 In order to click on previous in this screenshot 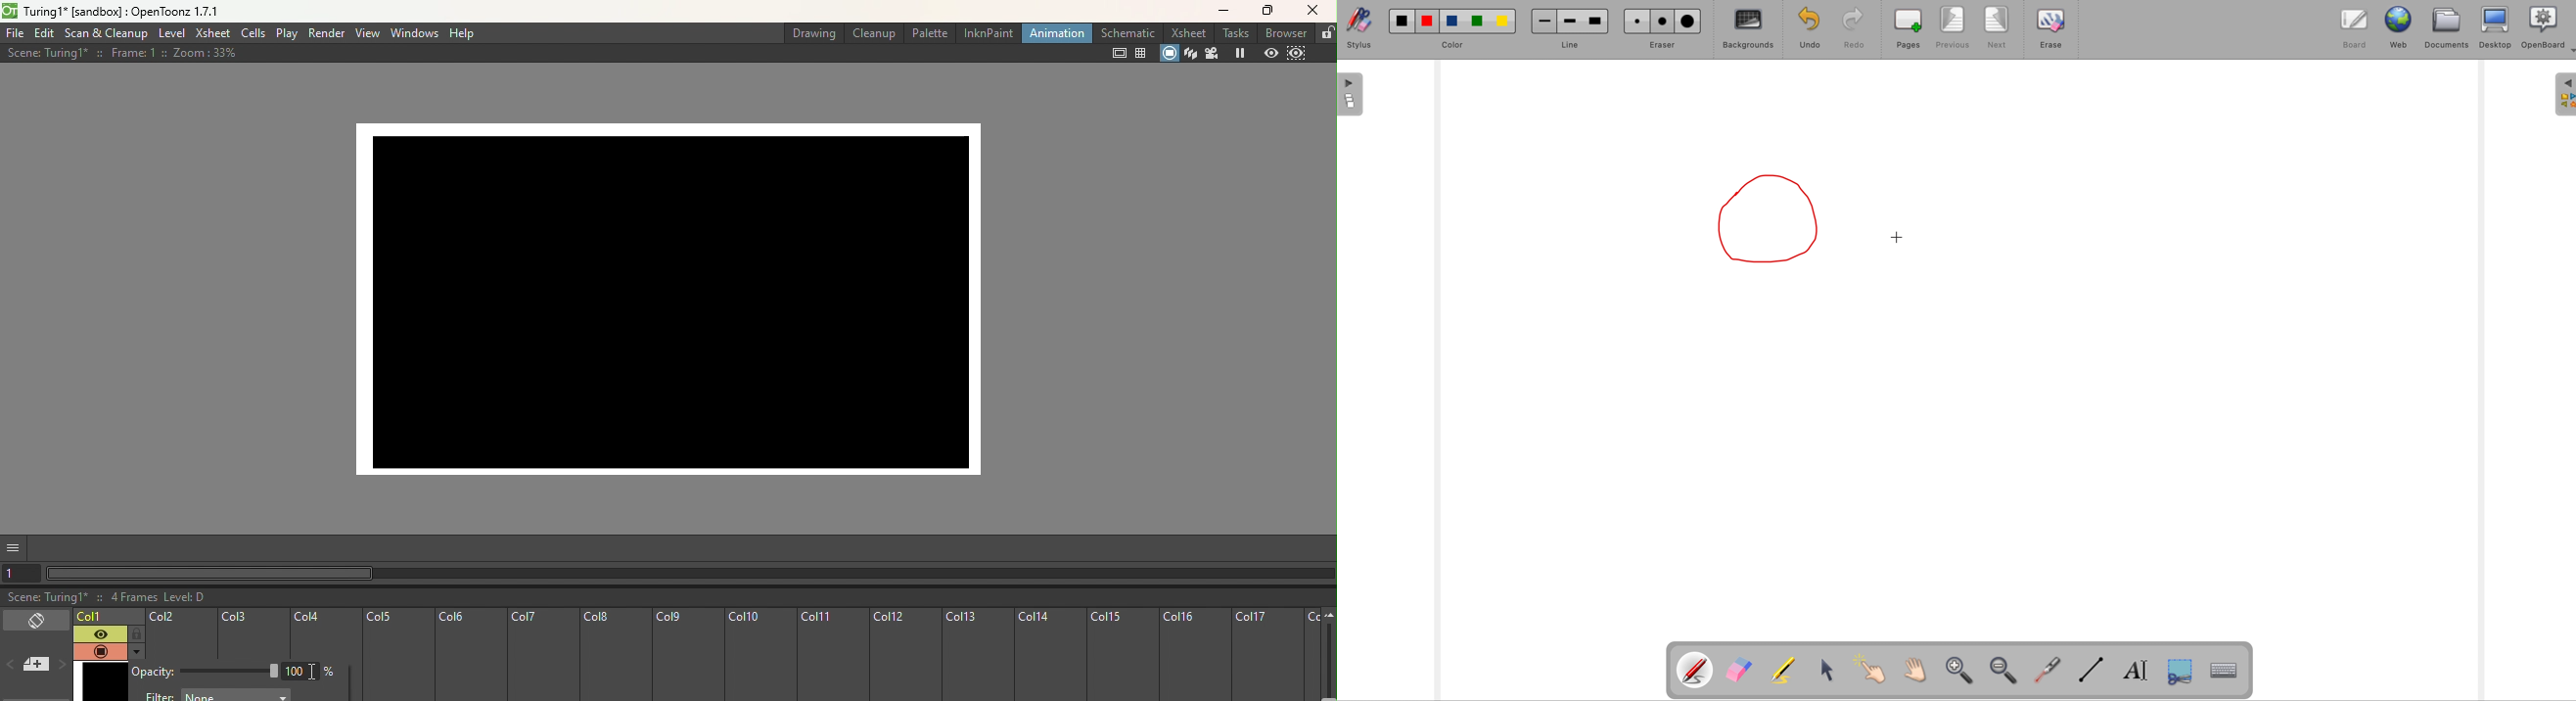, I will do `click(1954, 28)`.